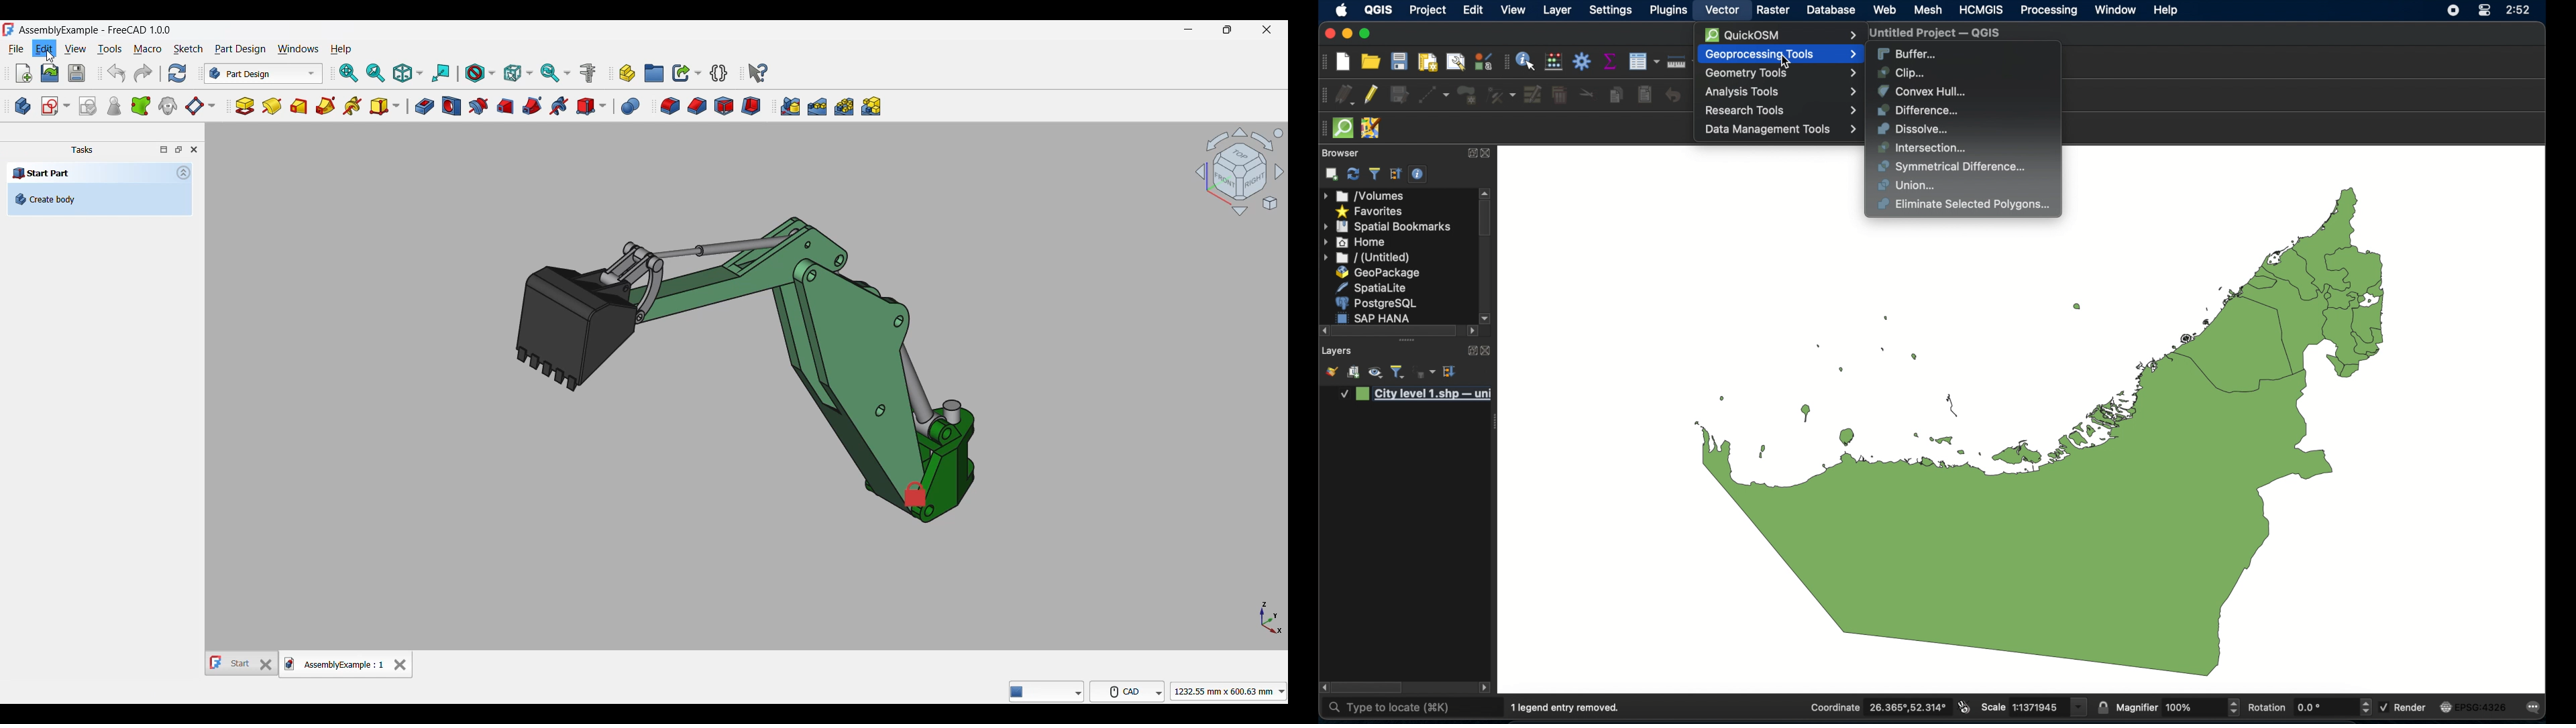  Describe the element at coordinates (1324, 330) in the screenshot. I see `scroll right arrow` at that location.